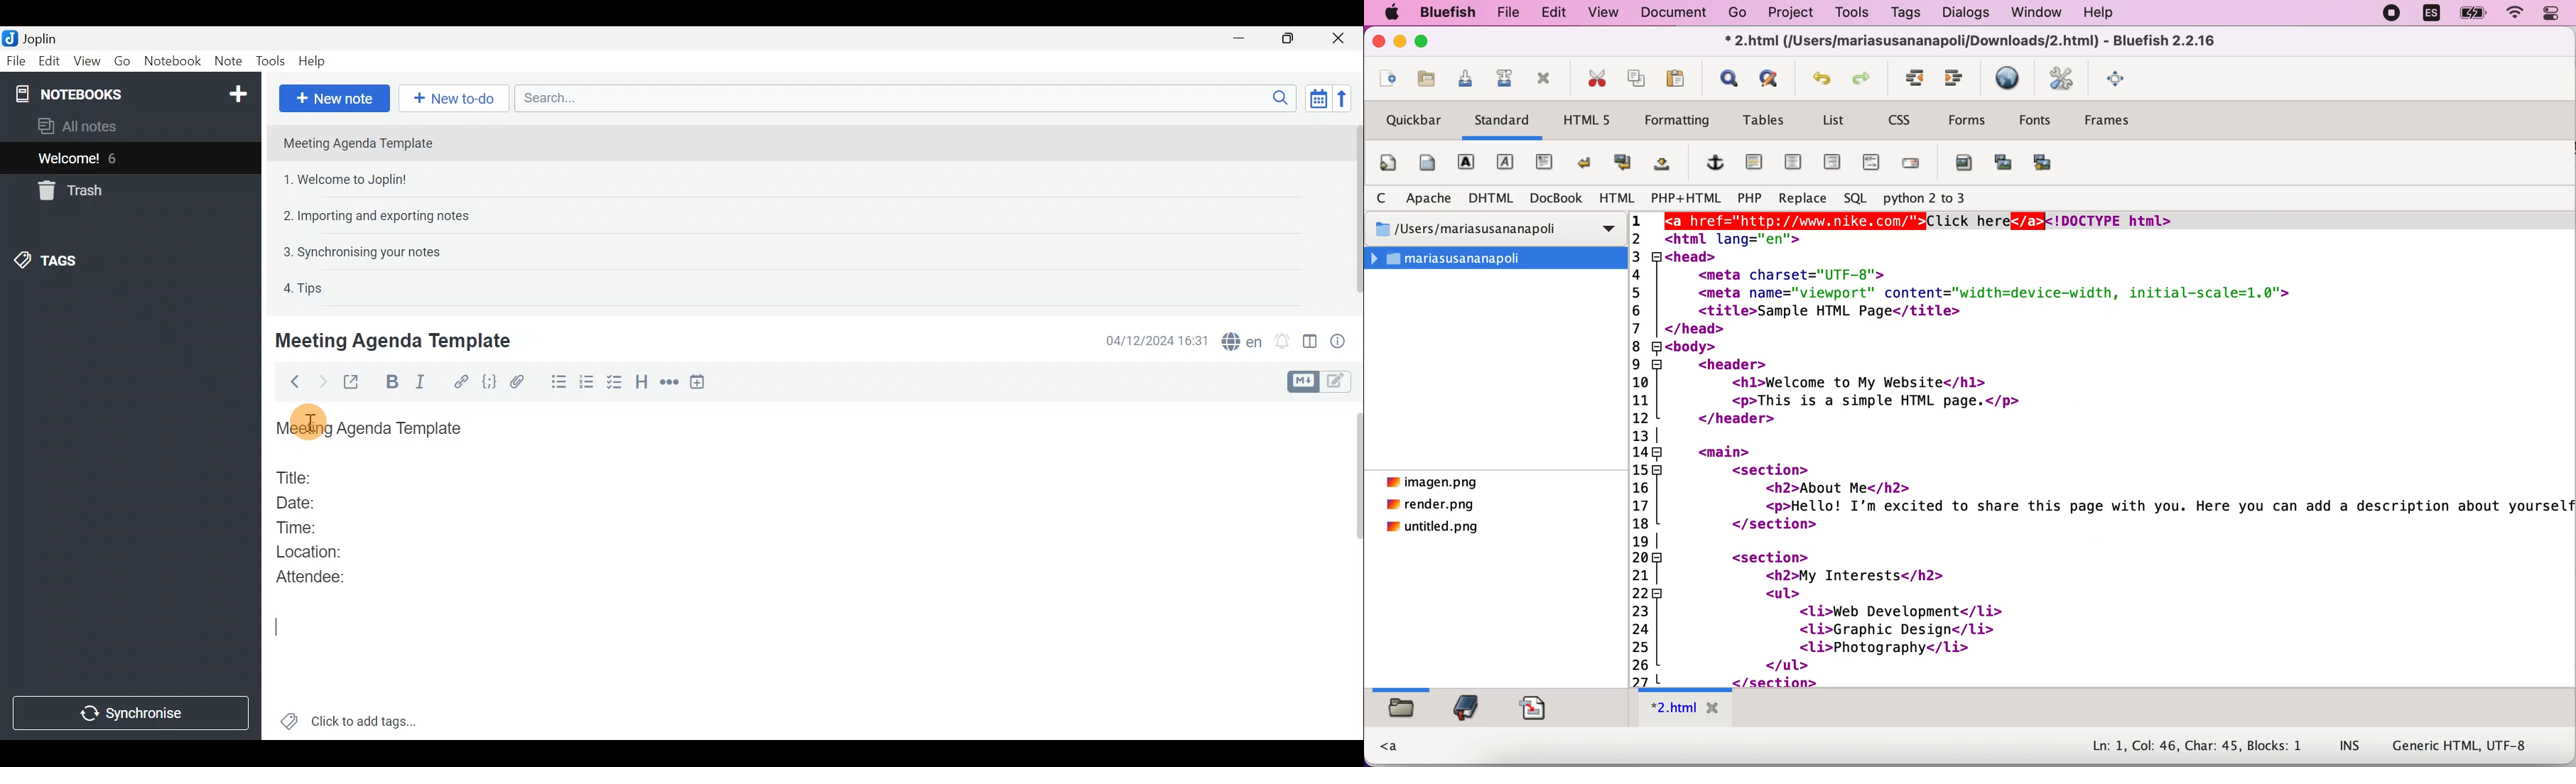  I want to click on minimize, so click(1400, 43).